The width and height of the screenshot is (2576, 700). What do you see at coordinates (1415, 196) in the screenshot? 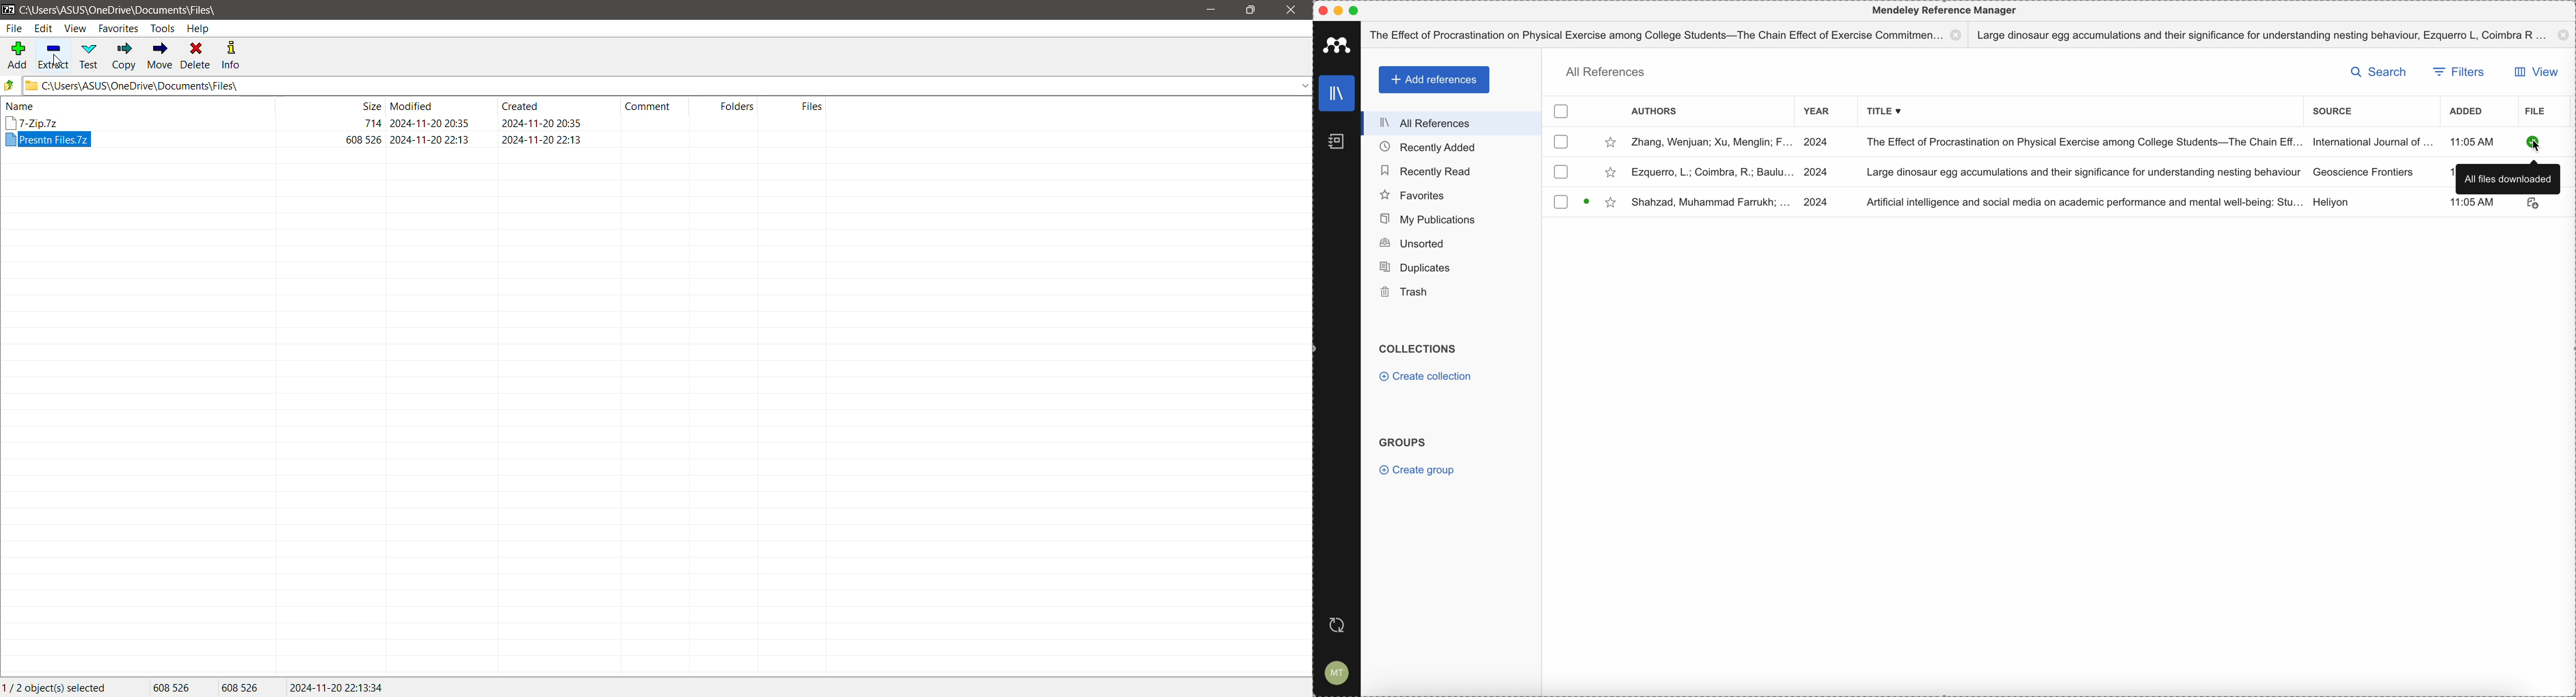
I see `favorites` at bounding box center [1415, 196].